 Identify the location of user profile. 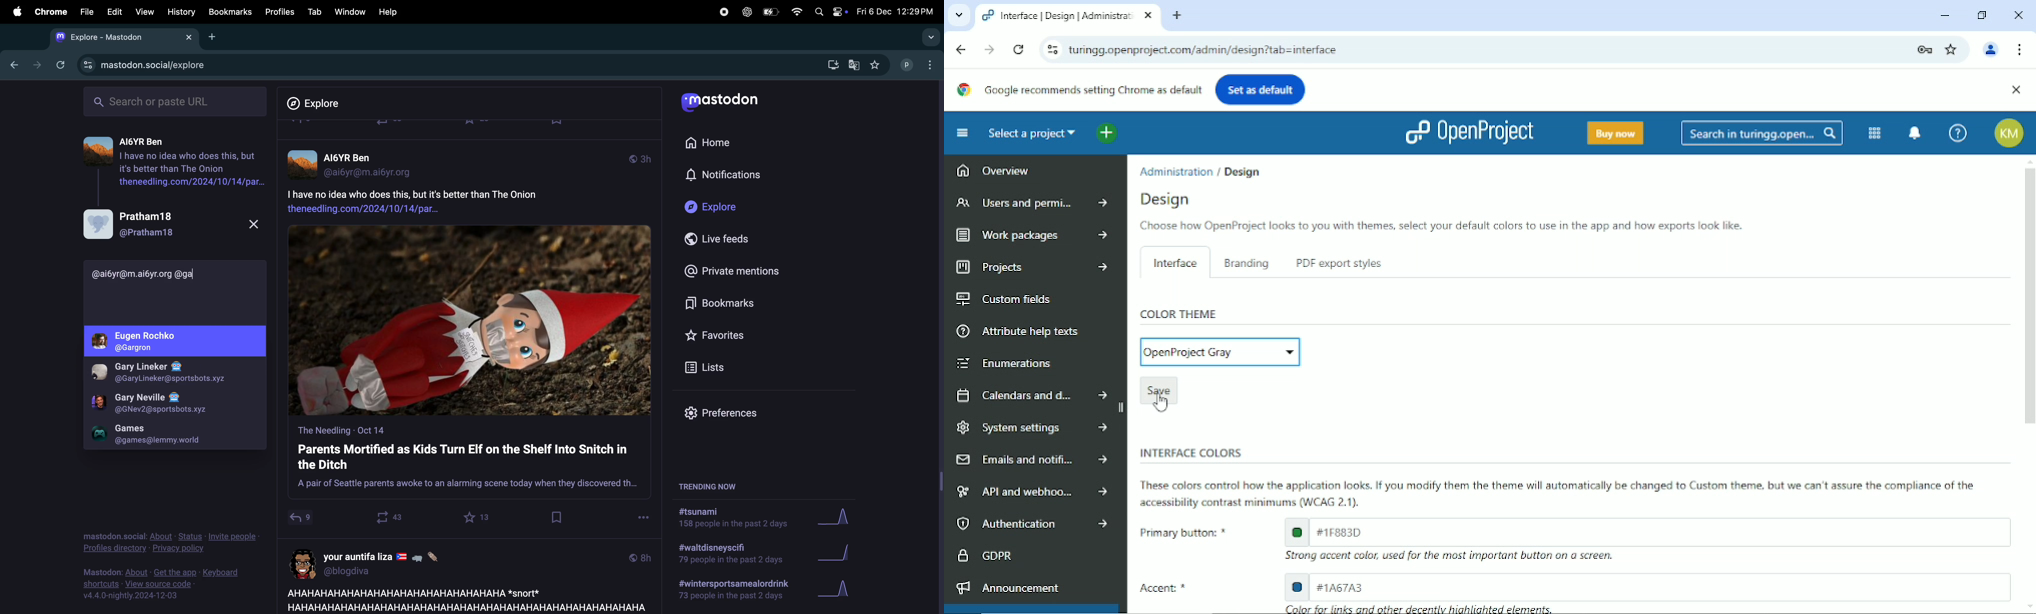
(170, 403).